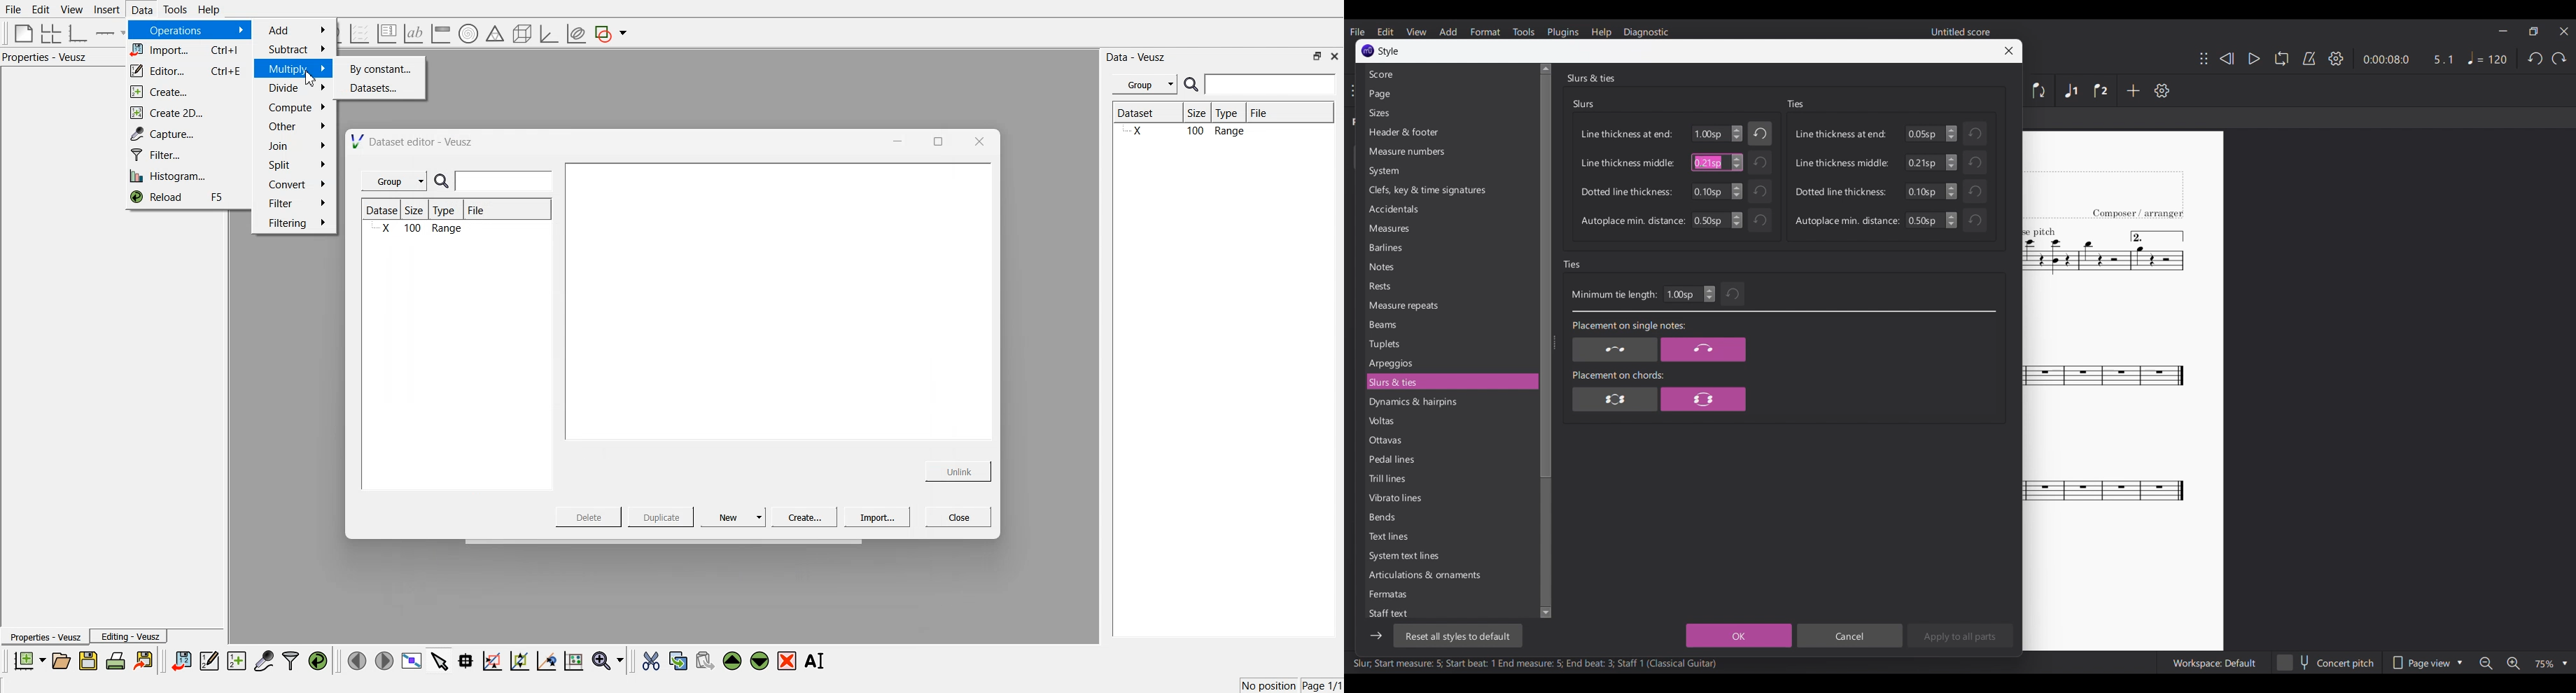 Image resolution: width=2576 pixels, height=700 pixels. I want to click on Editor. Ctrl+E, so click(188, 71).